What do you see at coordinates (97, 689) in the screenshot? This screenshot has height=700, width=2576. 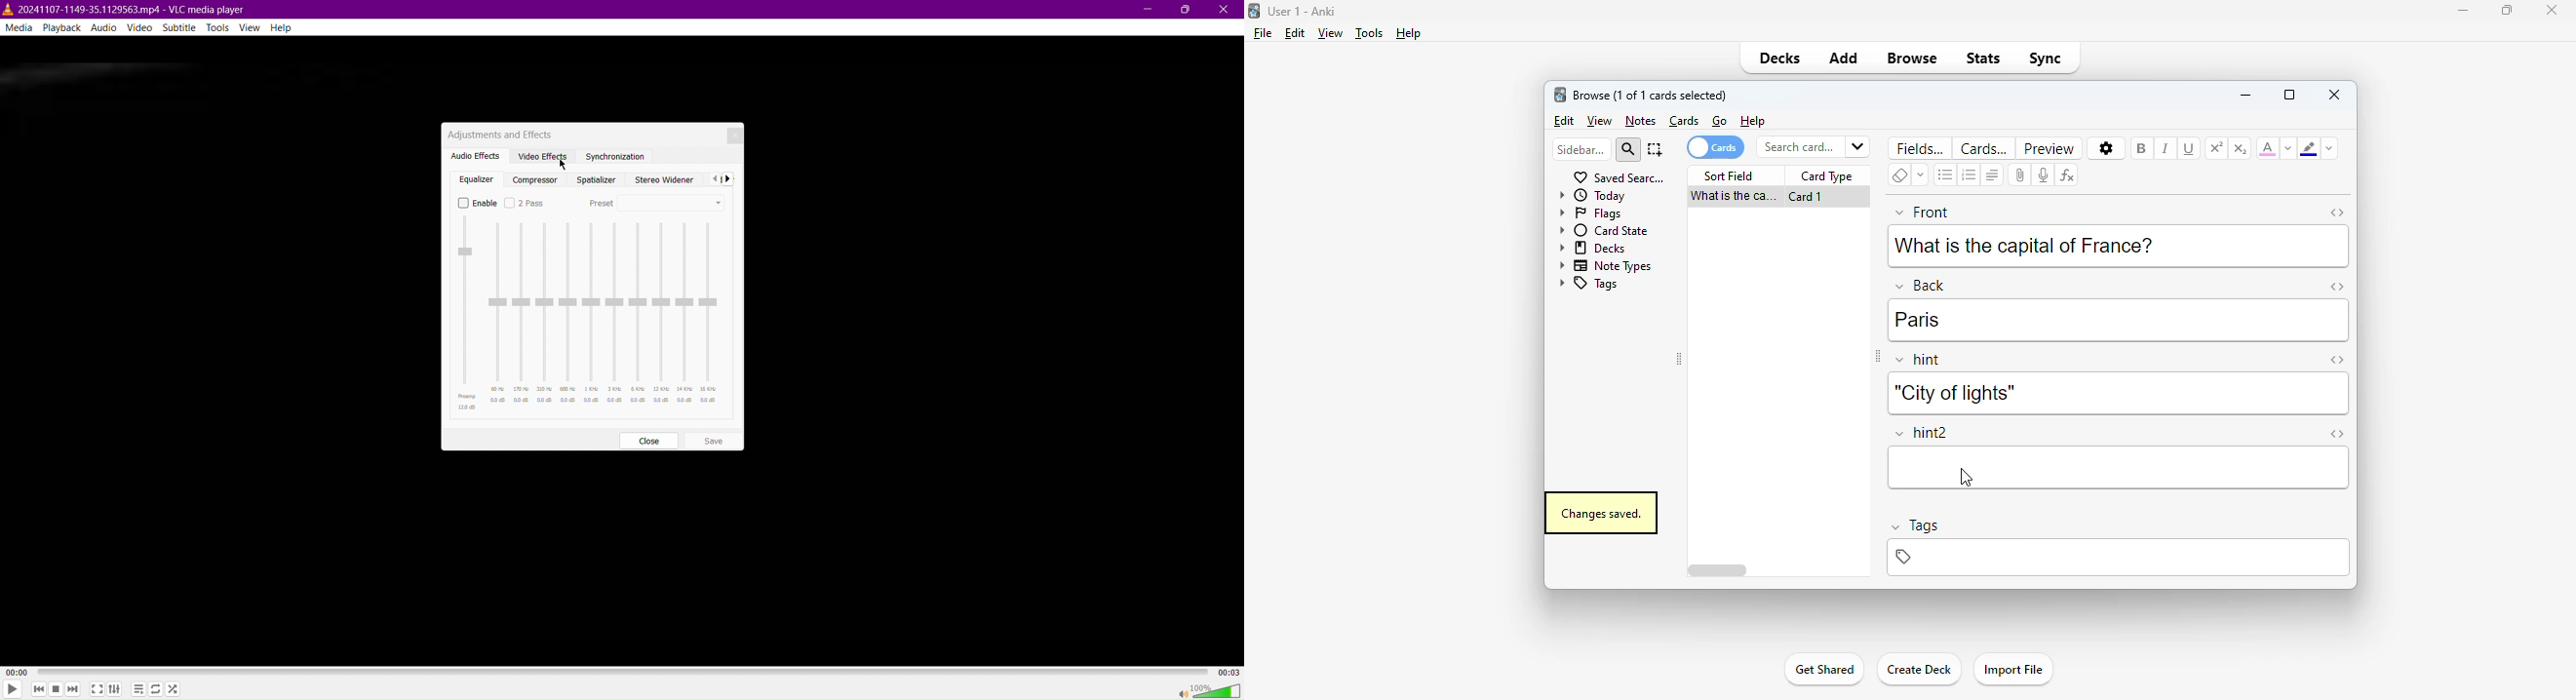 I see `Fullscreen` at bounding box center [97, 689].